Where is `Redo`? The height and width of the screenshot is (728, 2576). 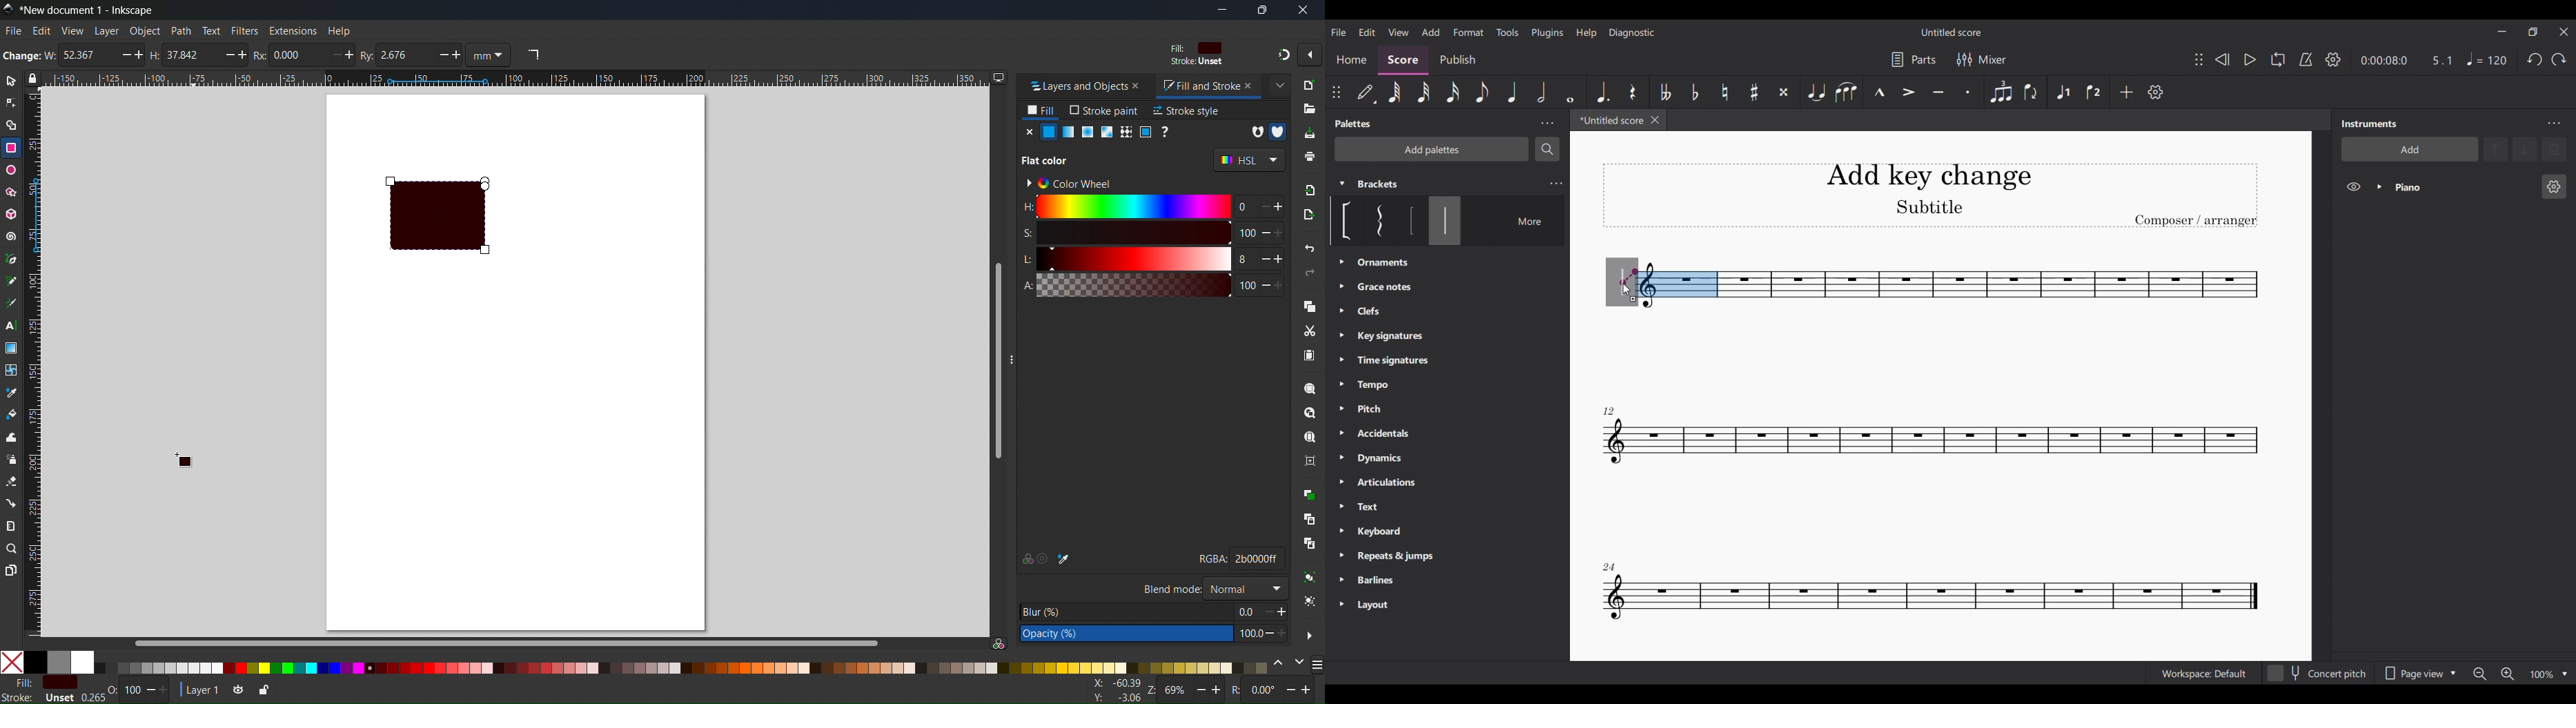 Redo is located at coordinates (1311, 273).